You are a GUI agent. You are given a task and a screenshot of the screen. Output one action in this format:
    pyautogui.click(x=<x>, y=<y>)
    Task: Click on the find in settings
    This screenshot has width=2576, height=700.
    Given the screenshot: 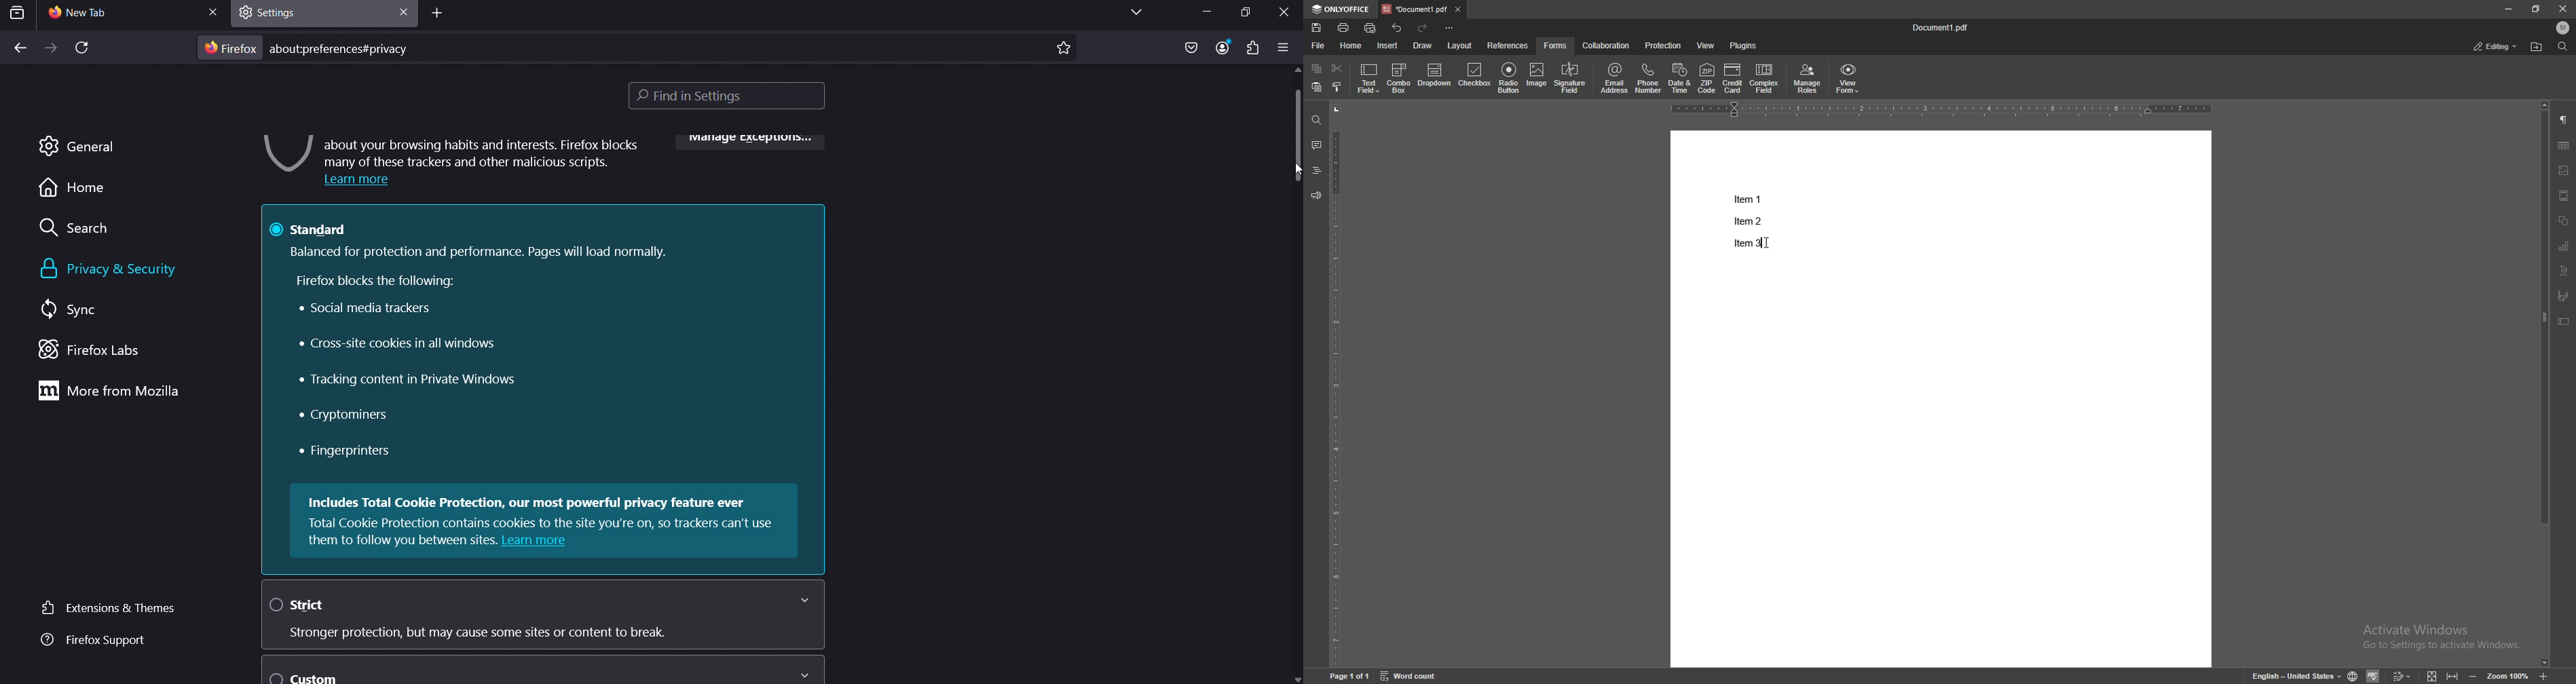 What is the action you would take?
    pyautogui.click(x=732, y=98)
    